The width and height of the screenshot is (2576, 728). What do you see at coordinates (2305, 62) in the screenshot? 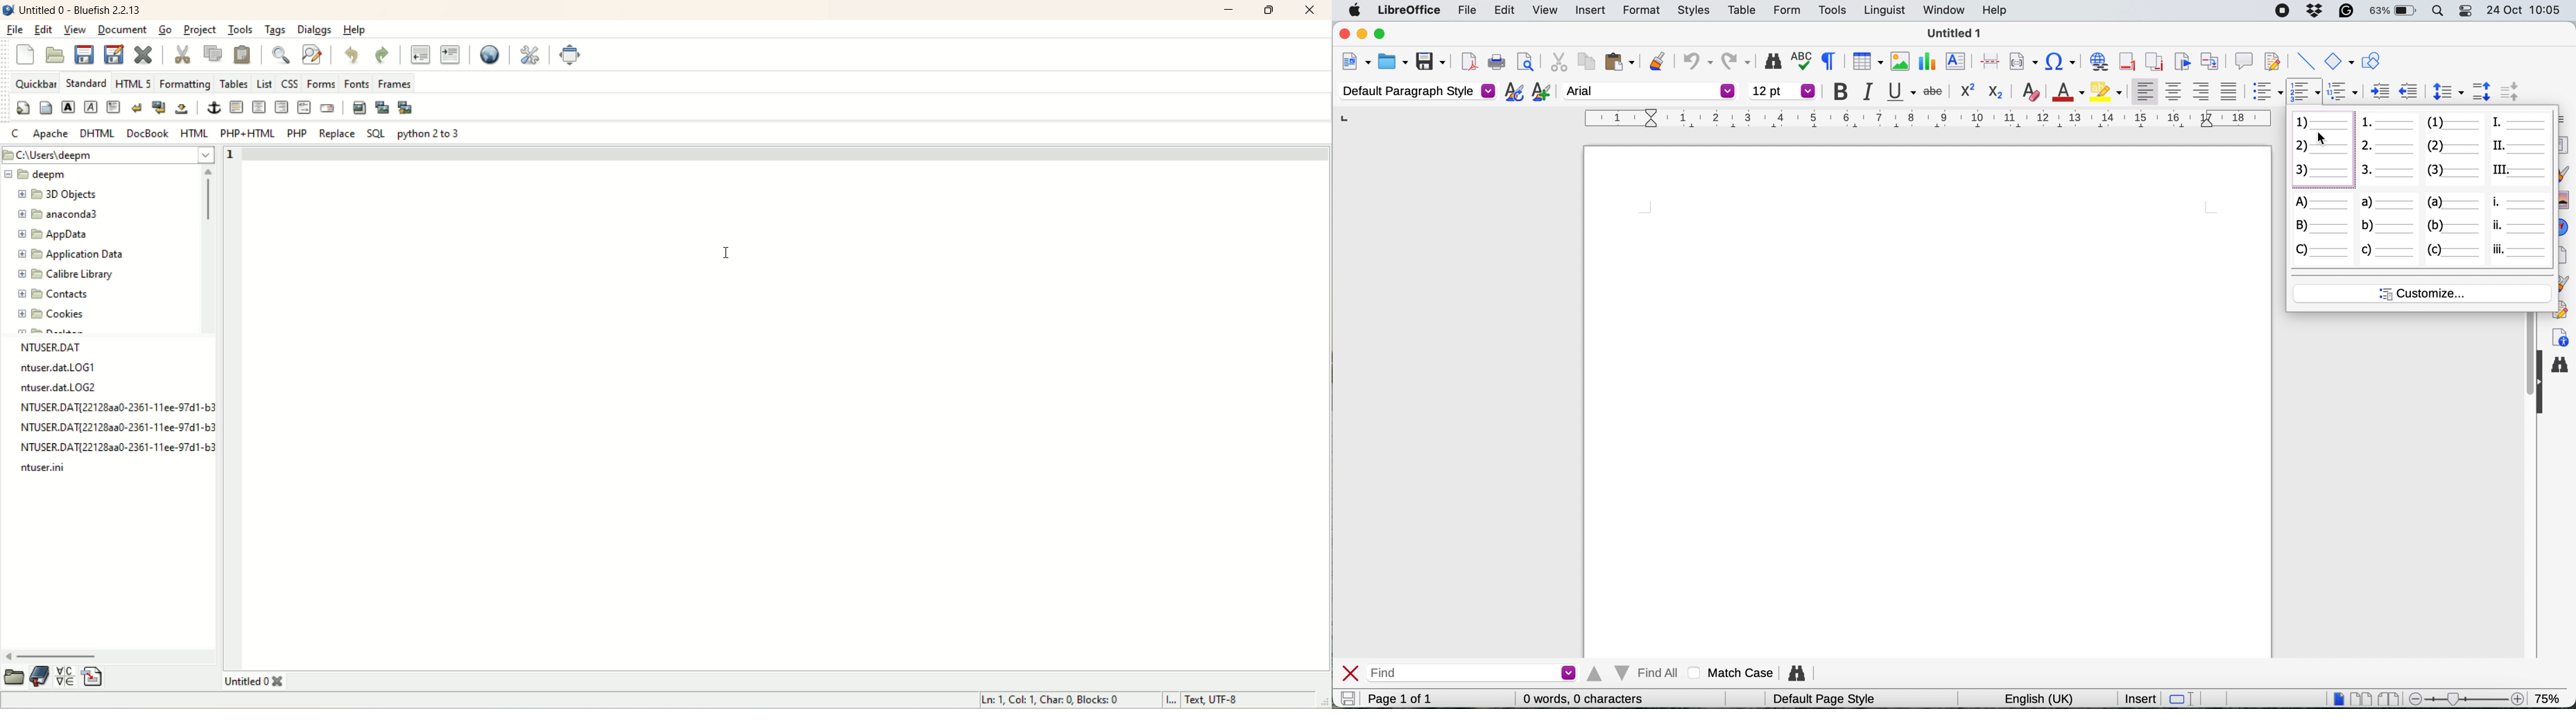
I see `insert line` at bounding box center [2305, 62].